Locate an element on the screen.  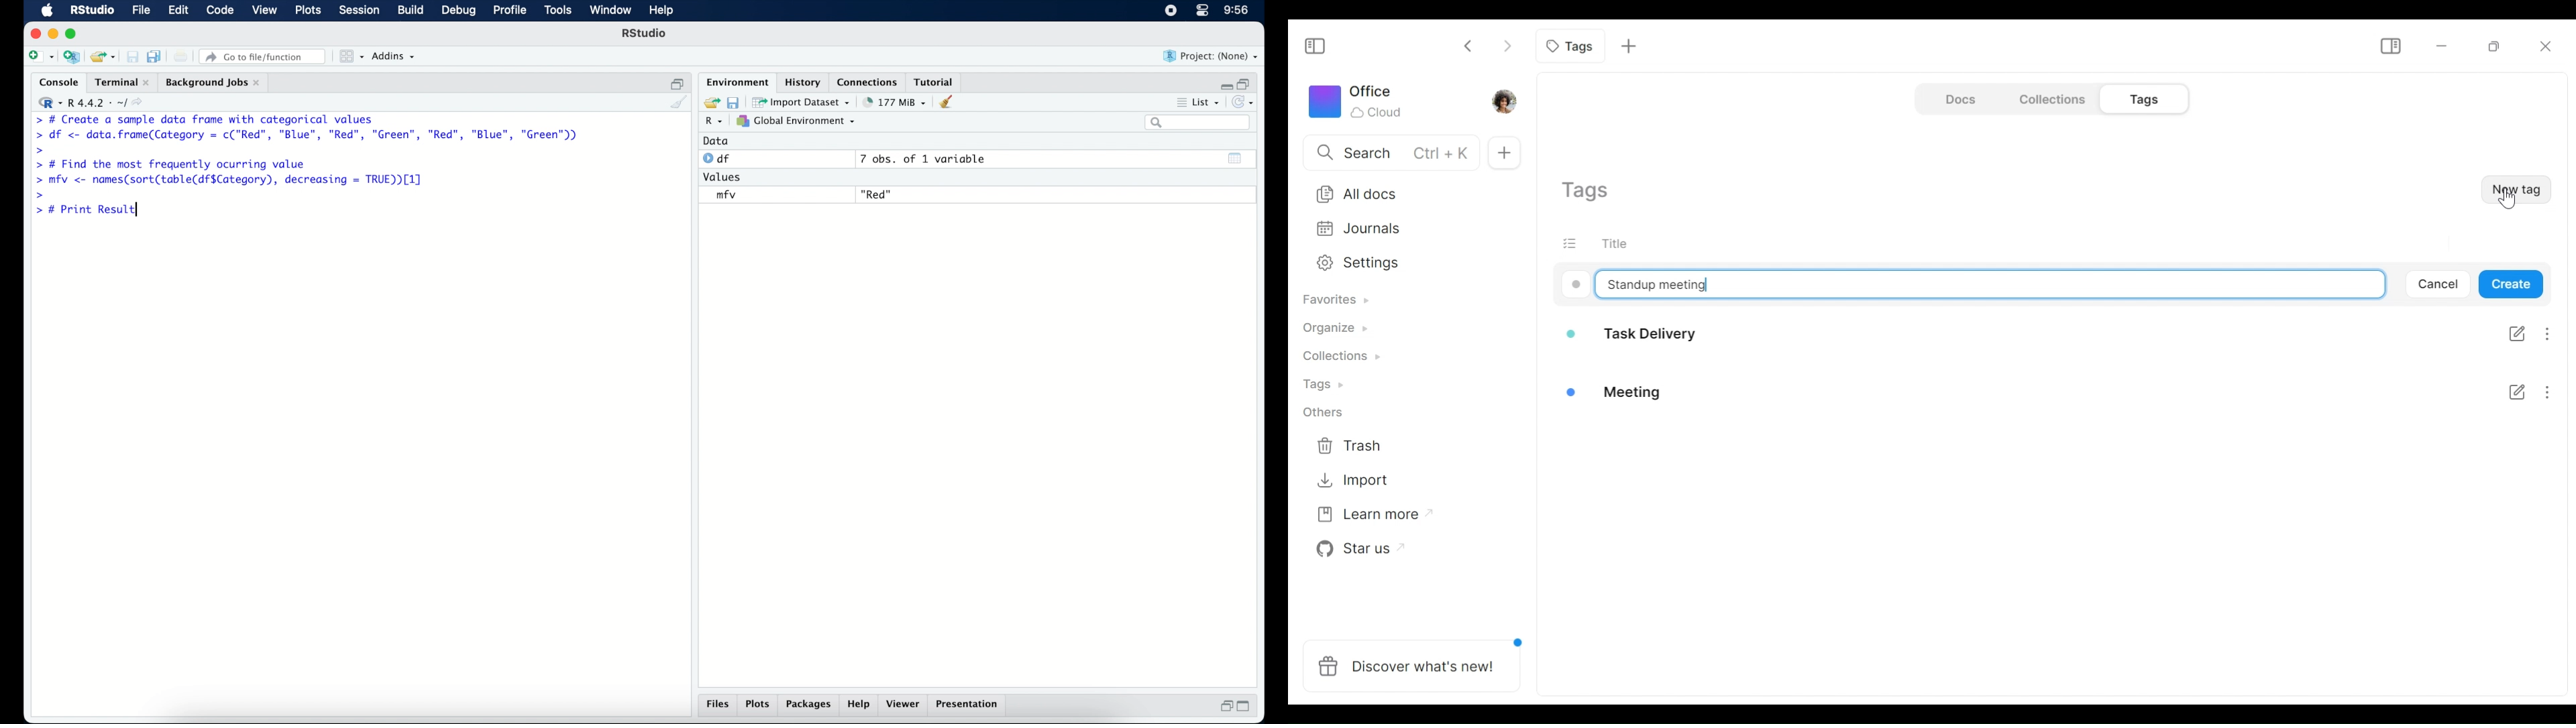
command prompt is located at coordinates (40, 149).